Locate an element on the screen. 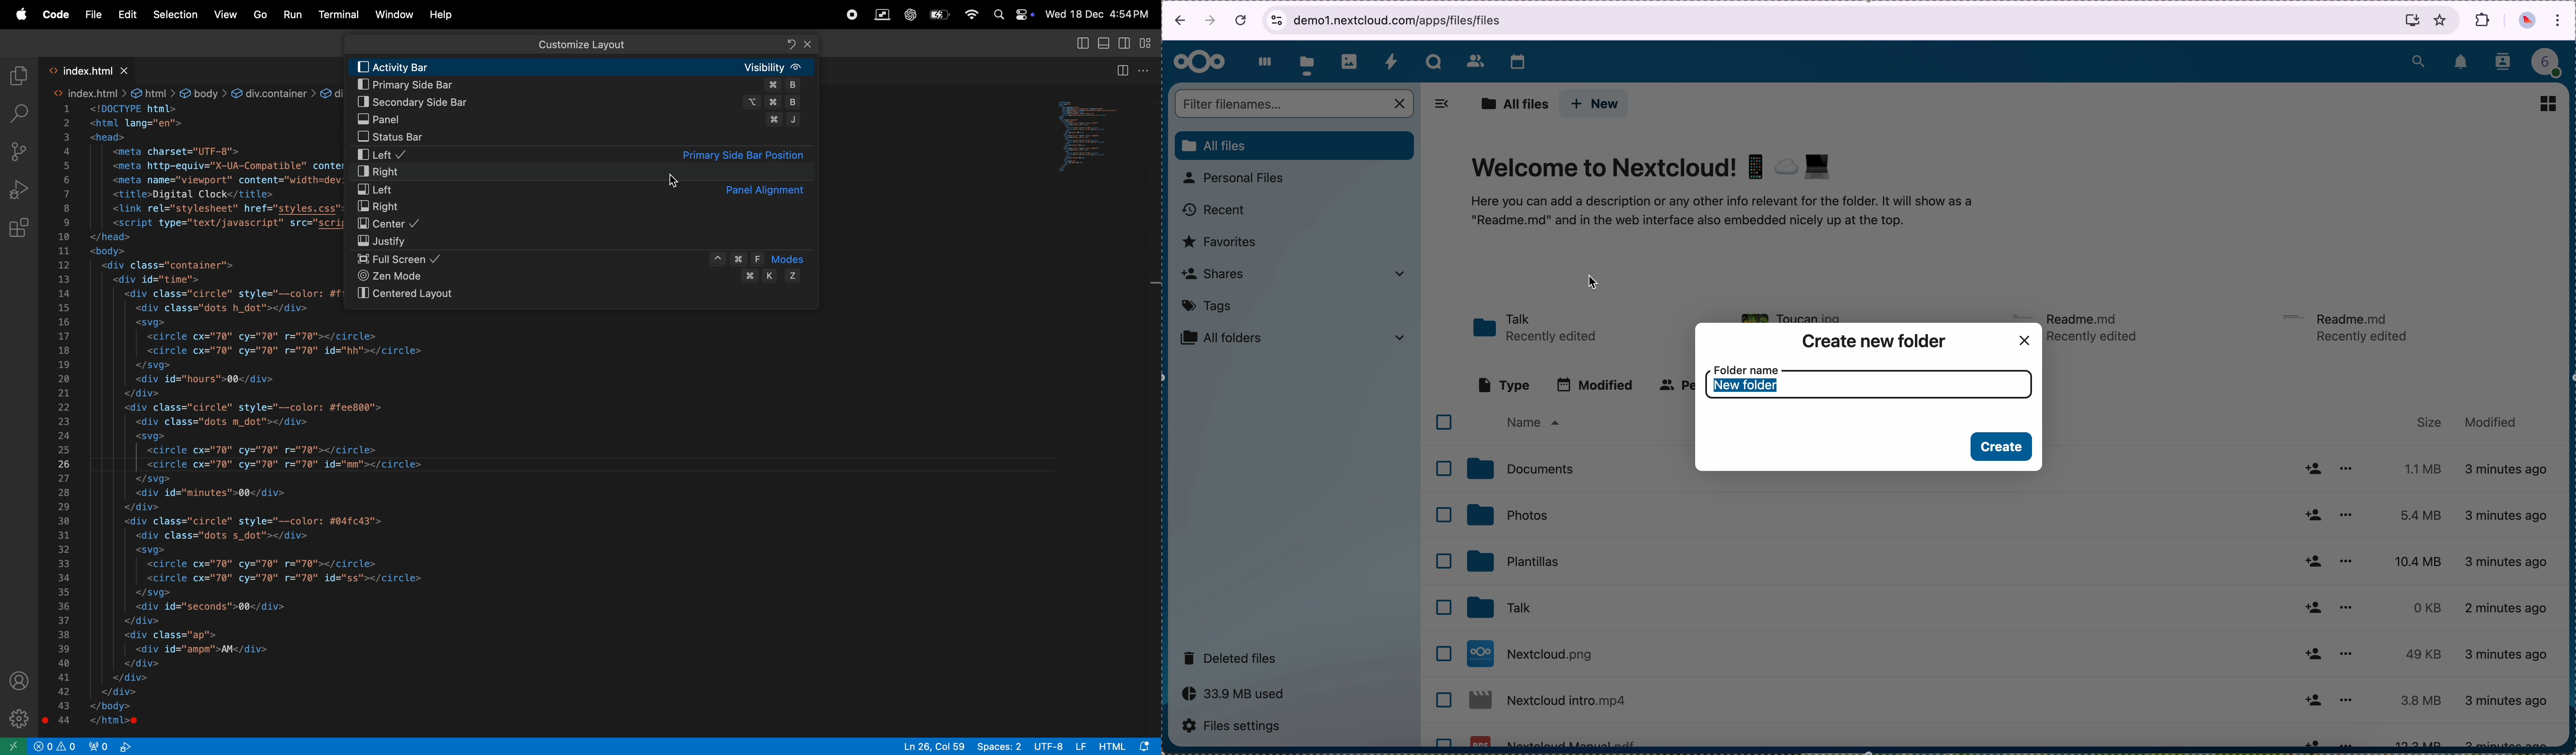  4 minutes ago is located at coordinates (2508, 700).